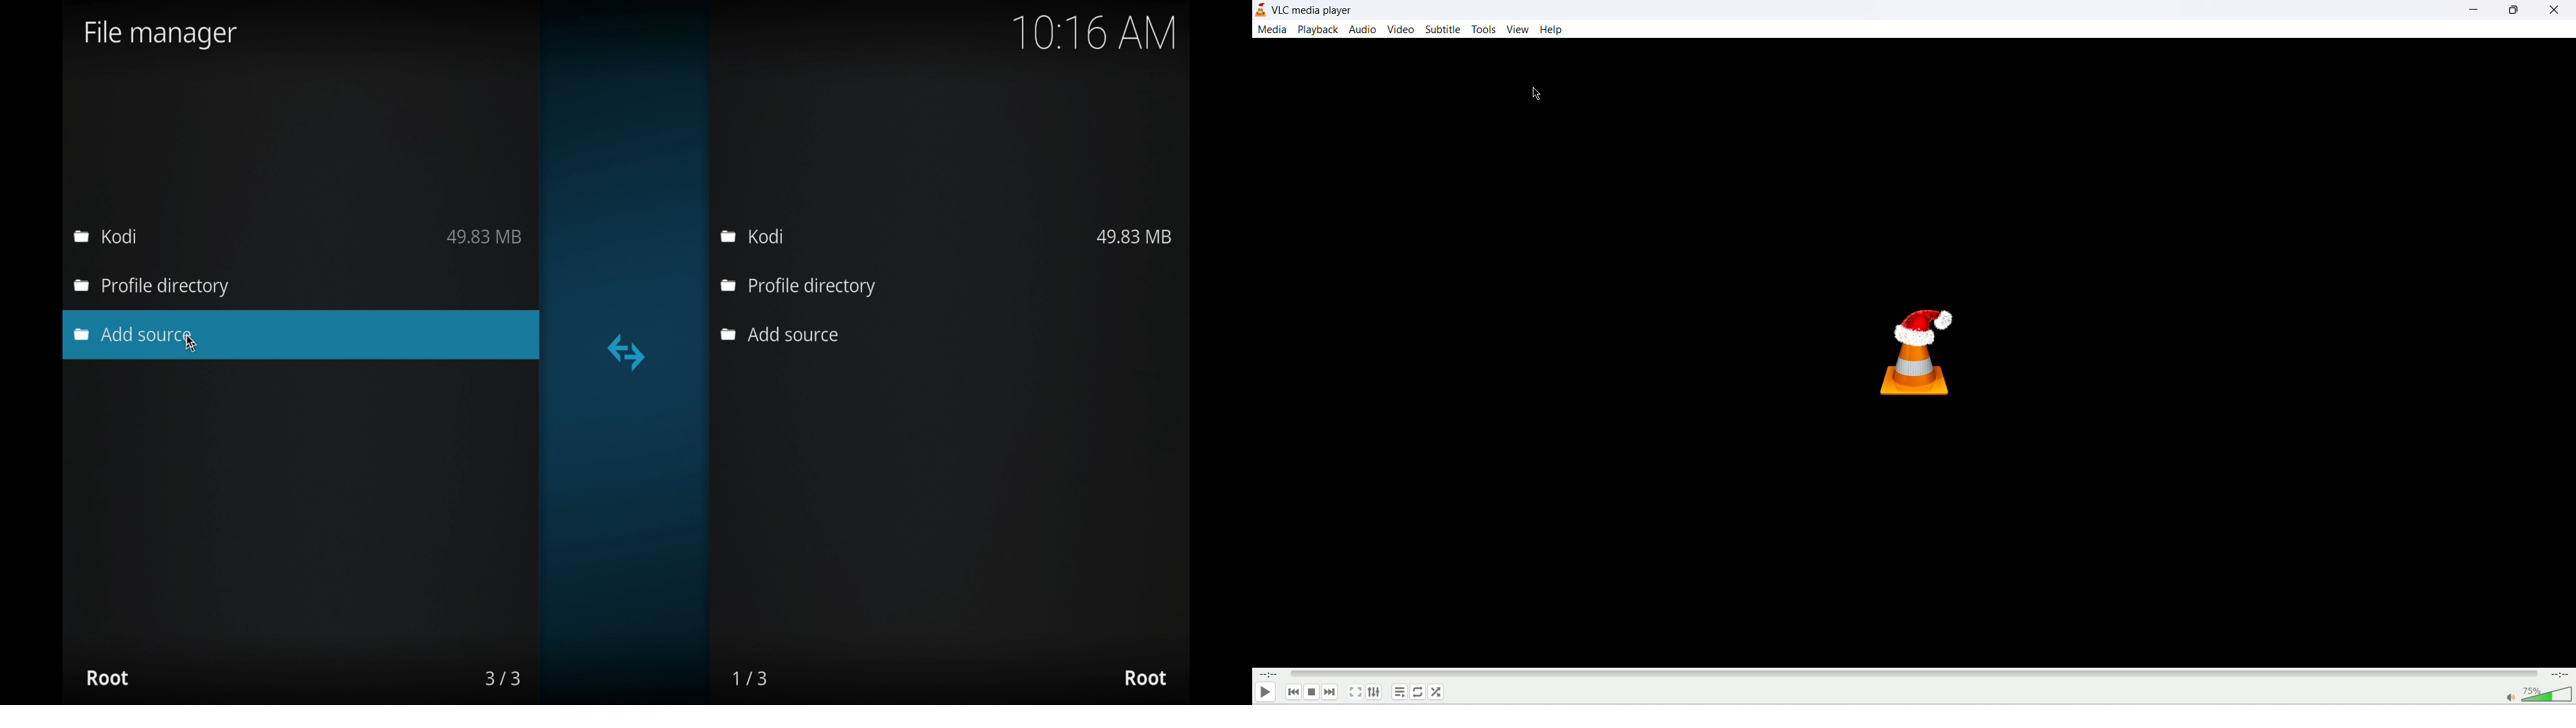 The image size is (2576, 728). Describe the element at coordinates (1356, 692) in the screenshot. I see `fullscreen` at that location.